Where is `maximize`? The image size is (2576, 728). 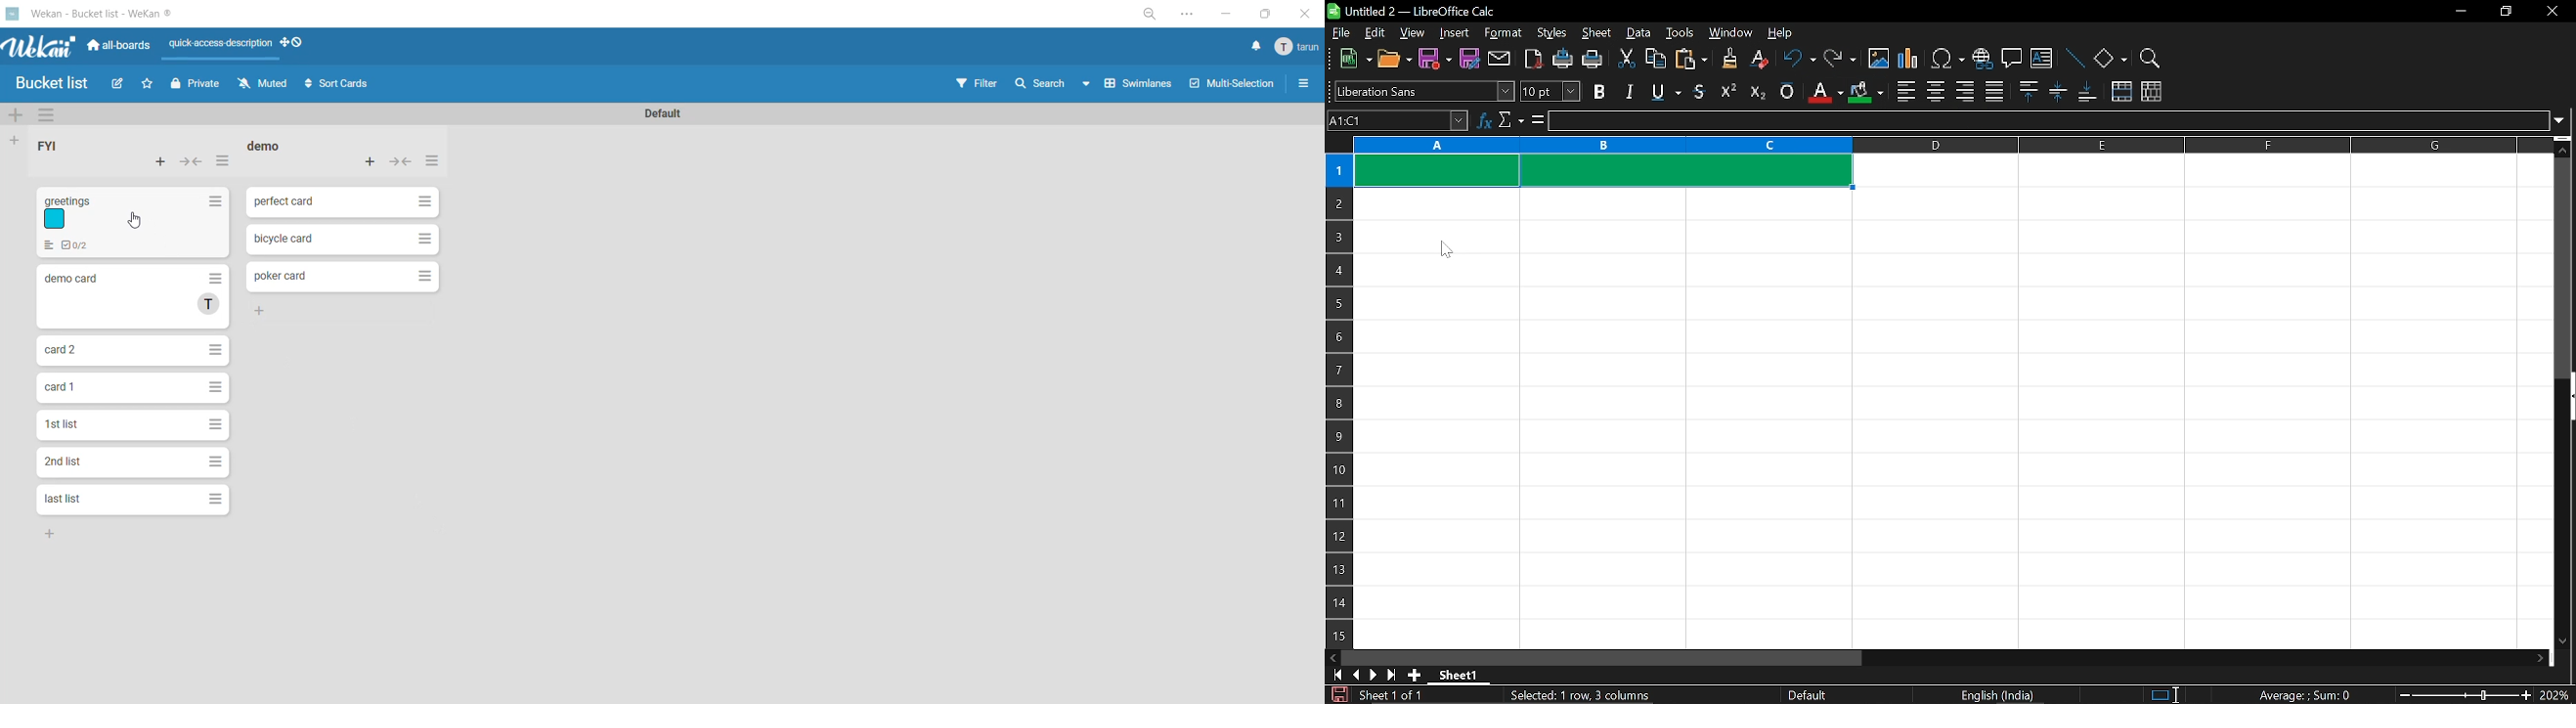 maximize is located at coordinates (1264, 16).